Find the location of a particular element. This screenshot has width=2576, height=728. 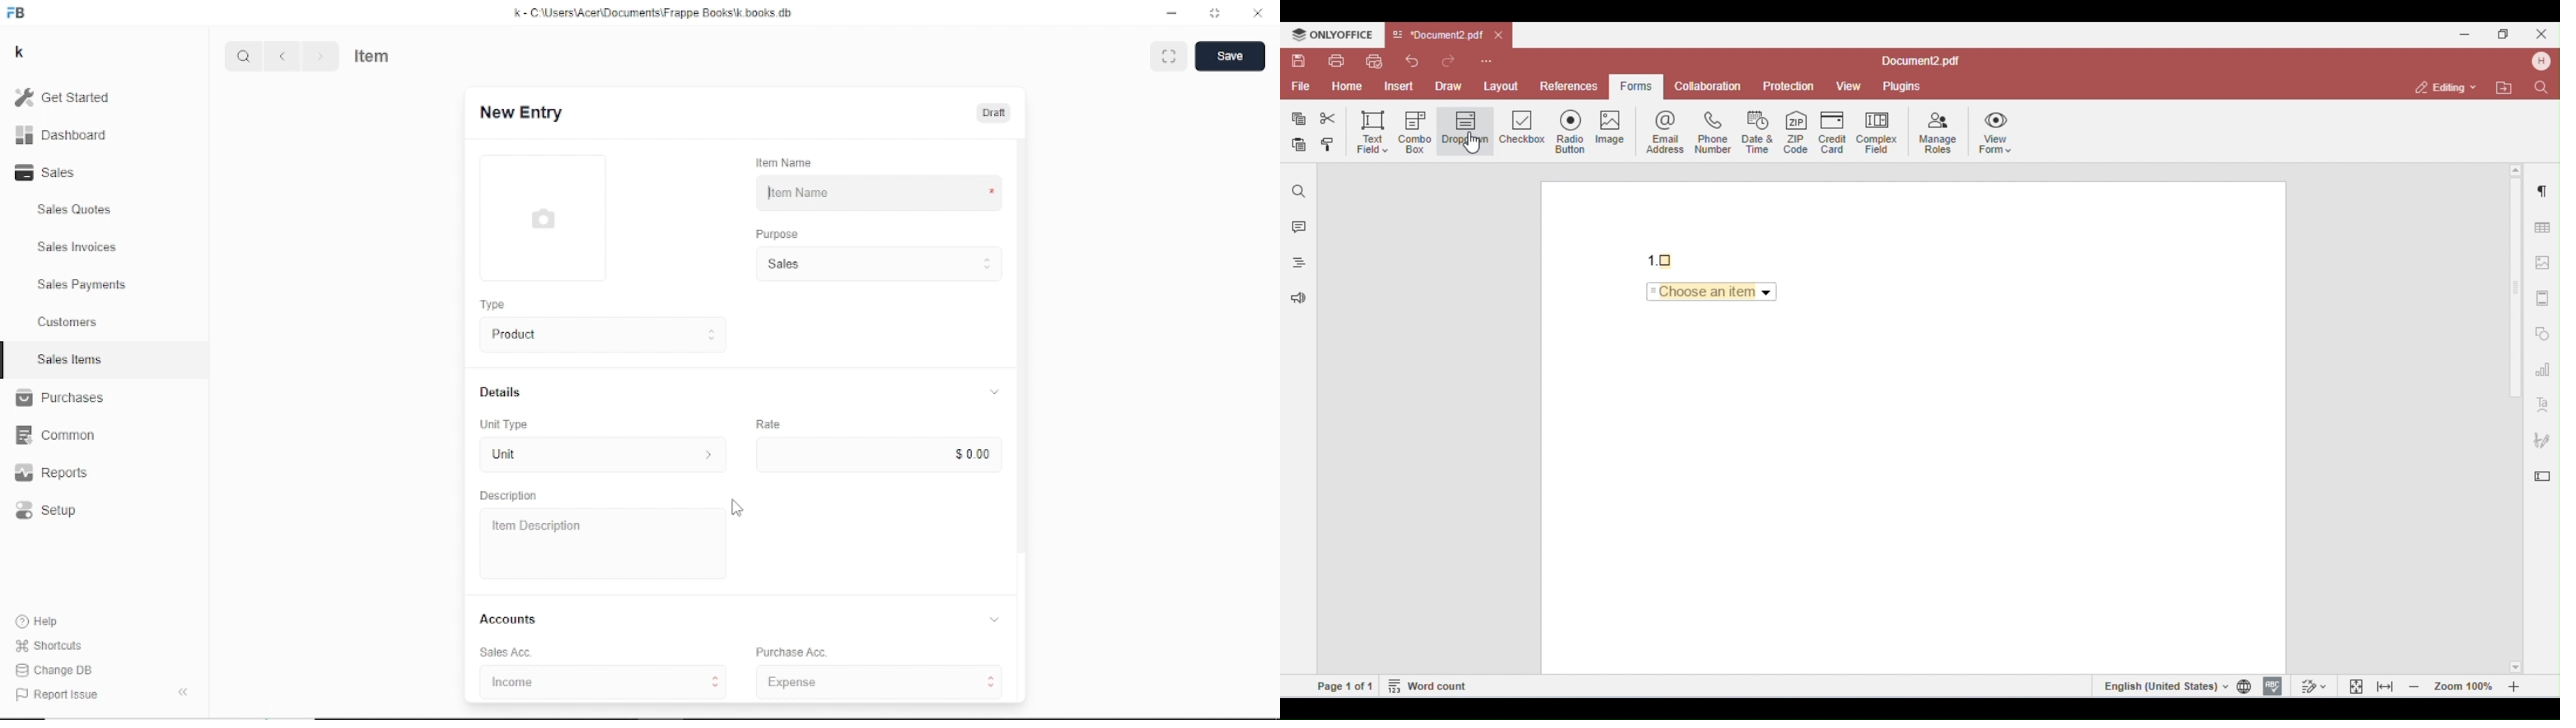

Income is located at coordinates (601, 681).